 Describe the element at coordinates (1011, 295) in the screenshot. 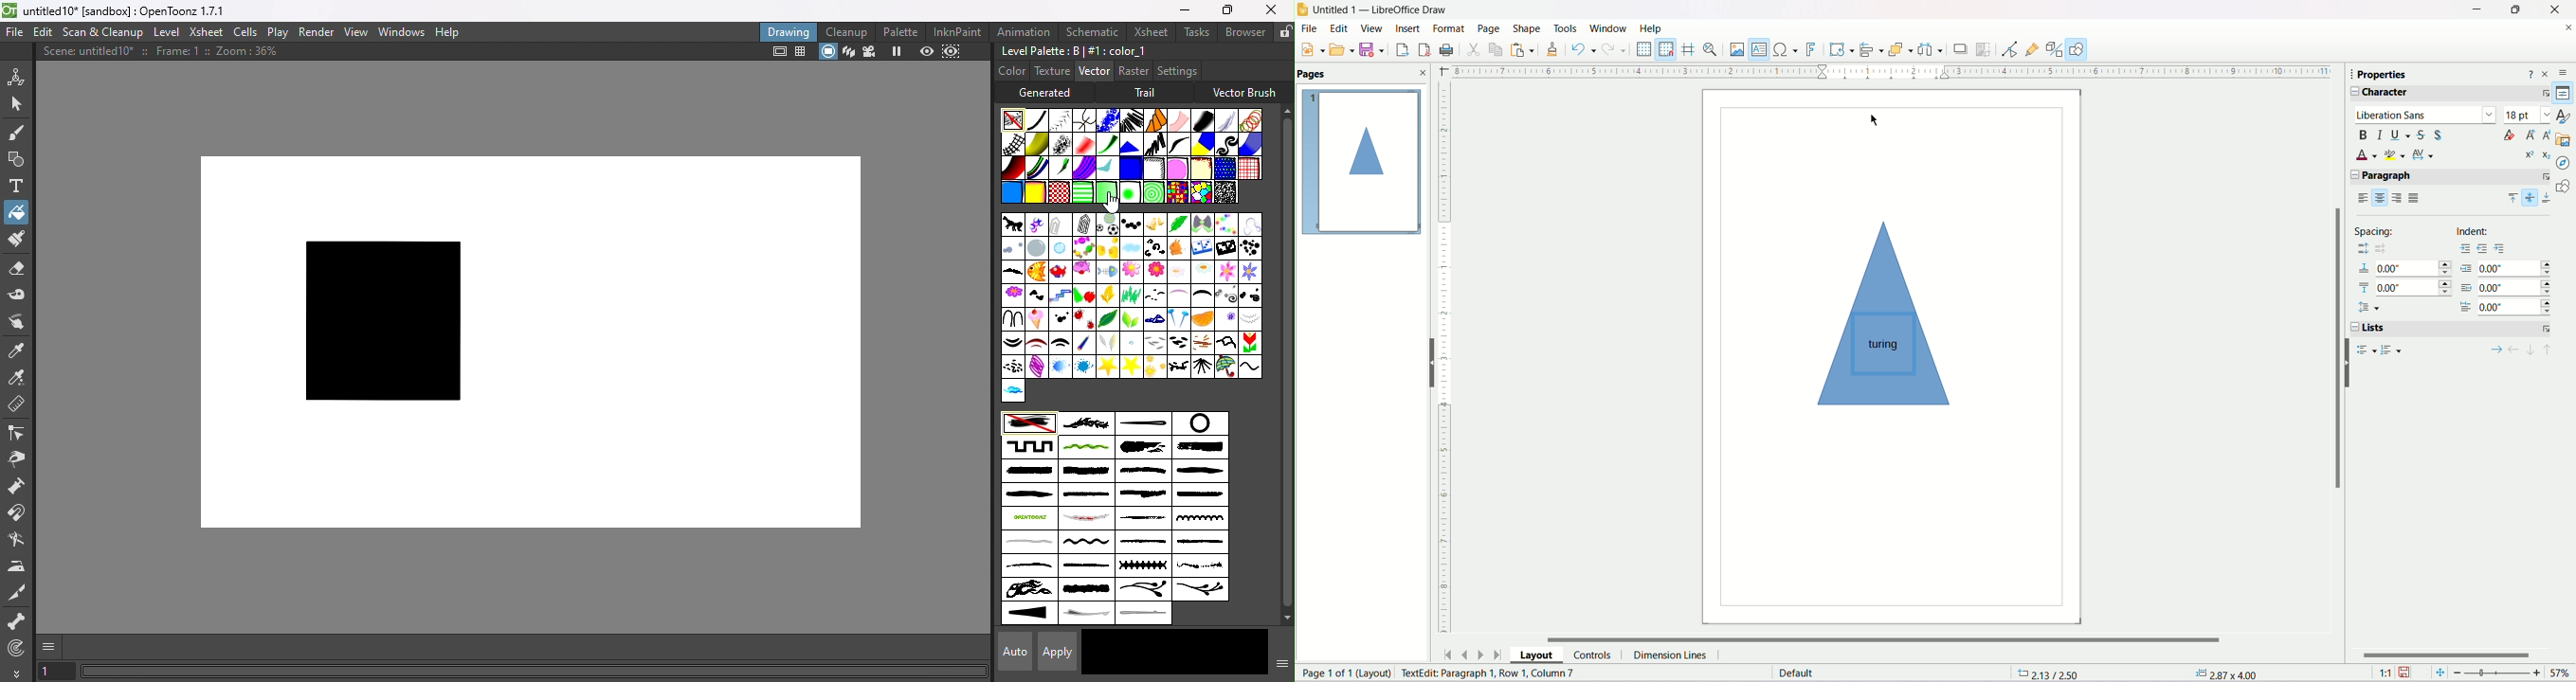

I see `Flower` at that location.